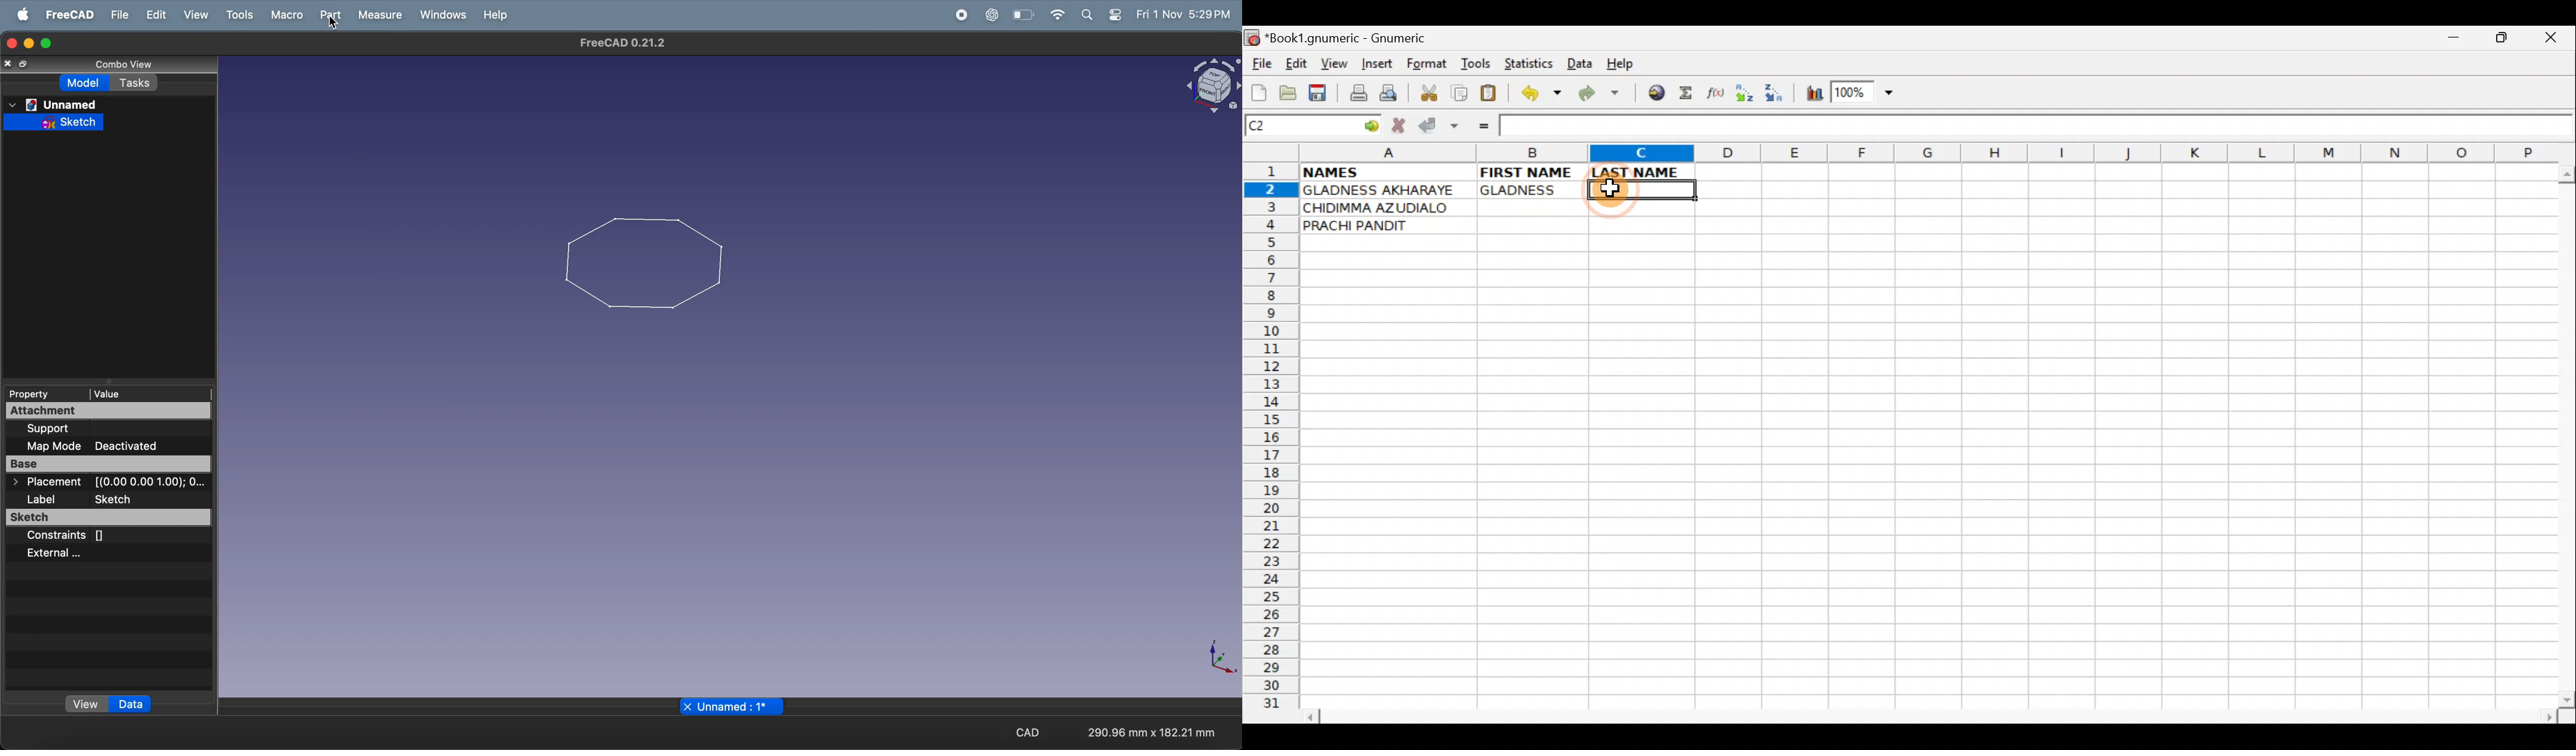 This screenshot has height=756, width=2576. Describe the element at coordinates (1579, 62) in the screenshot. I see `Data` at that location.